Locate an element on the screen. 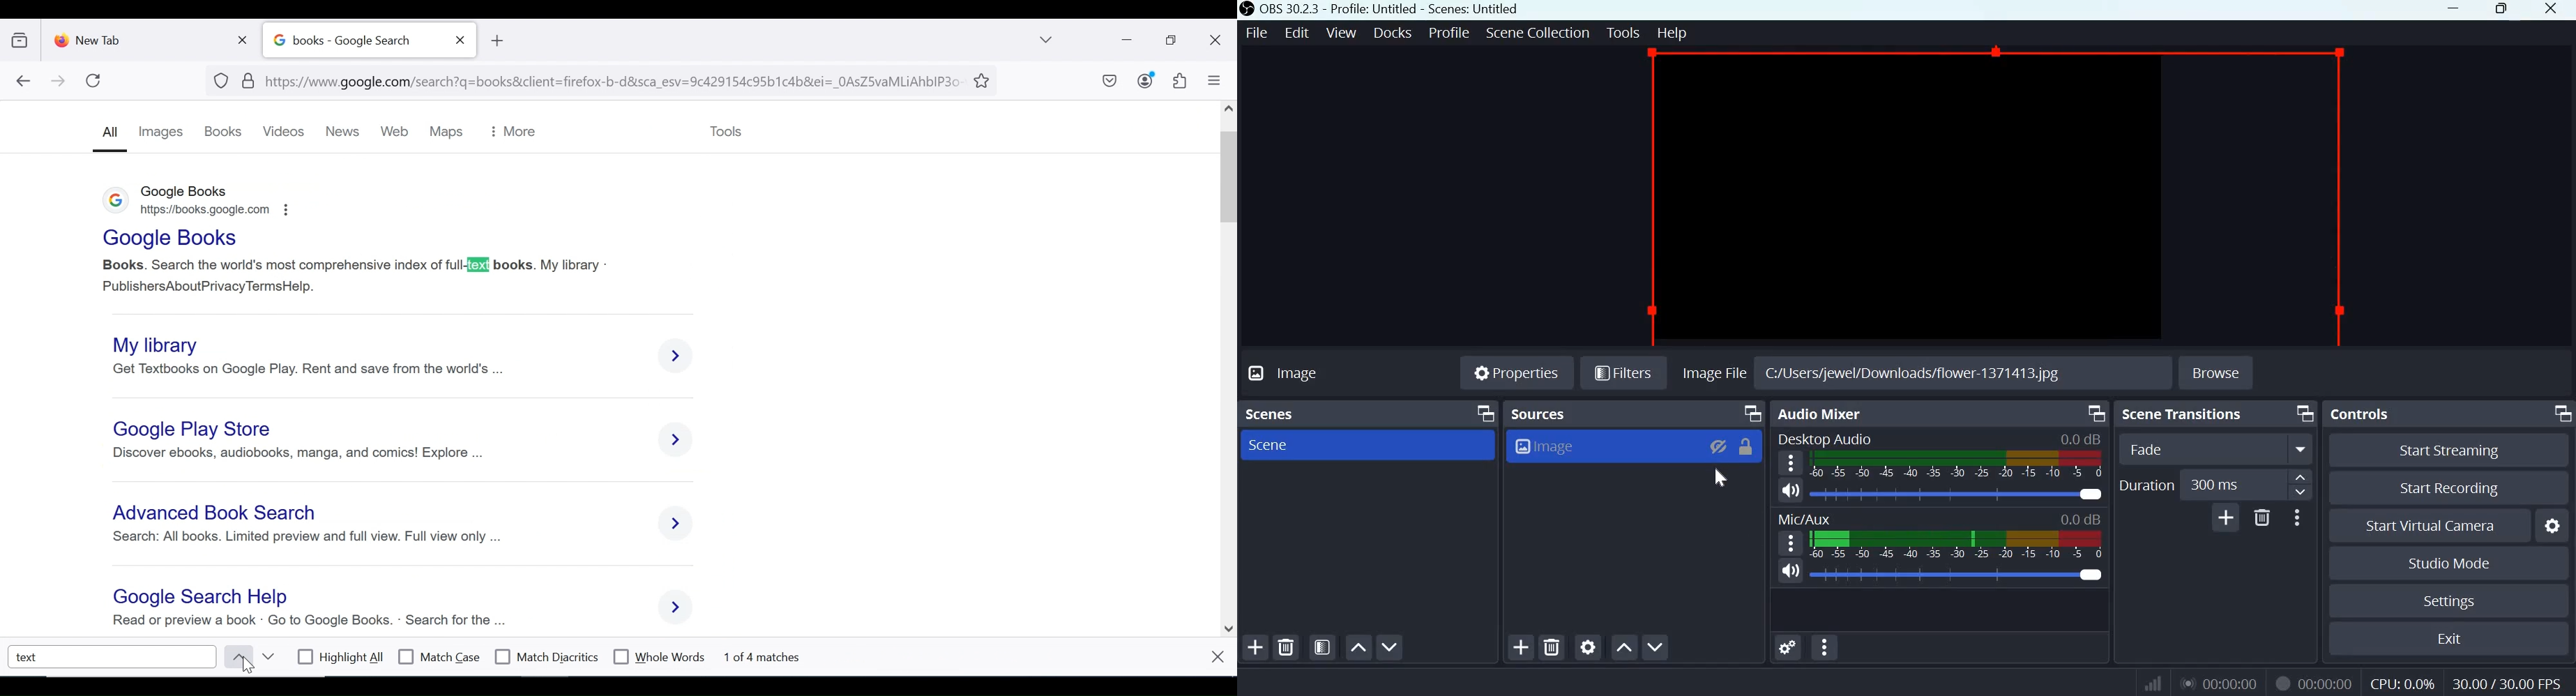  Start Virtual Camera is located at coordinates (2432, 525).